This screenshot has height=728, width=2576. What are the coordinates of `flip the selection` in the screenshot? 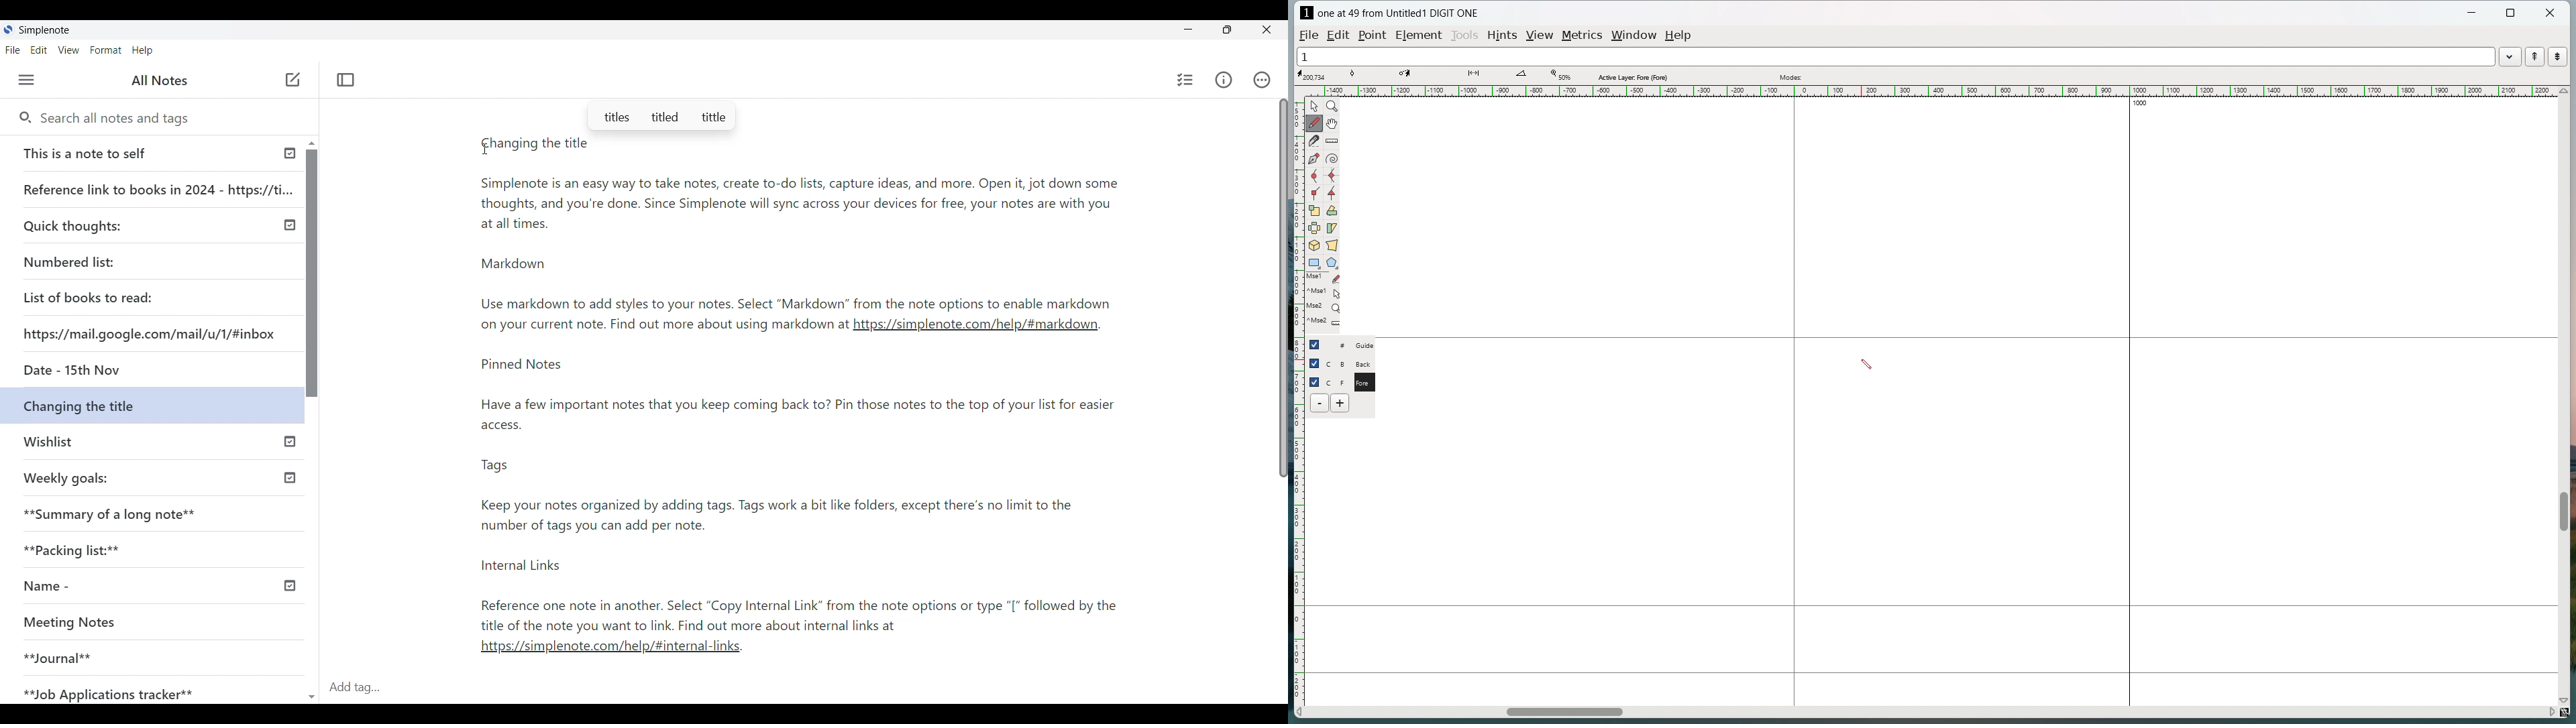 It's located at (1315, 228).